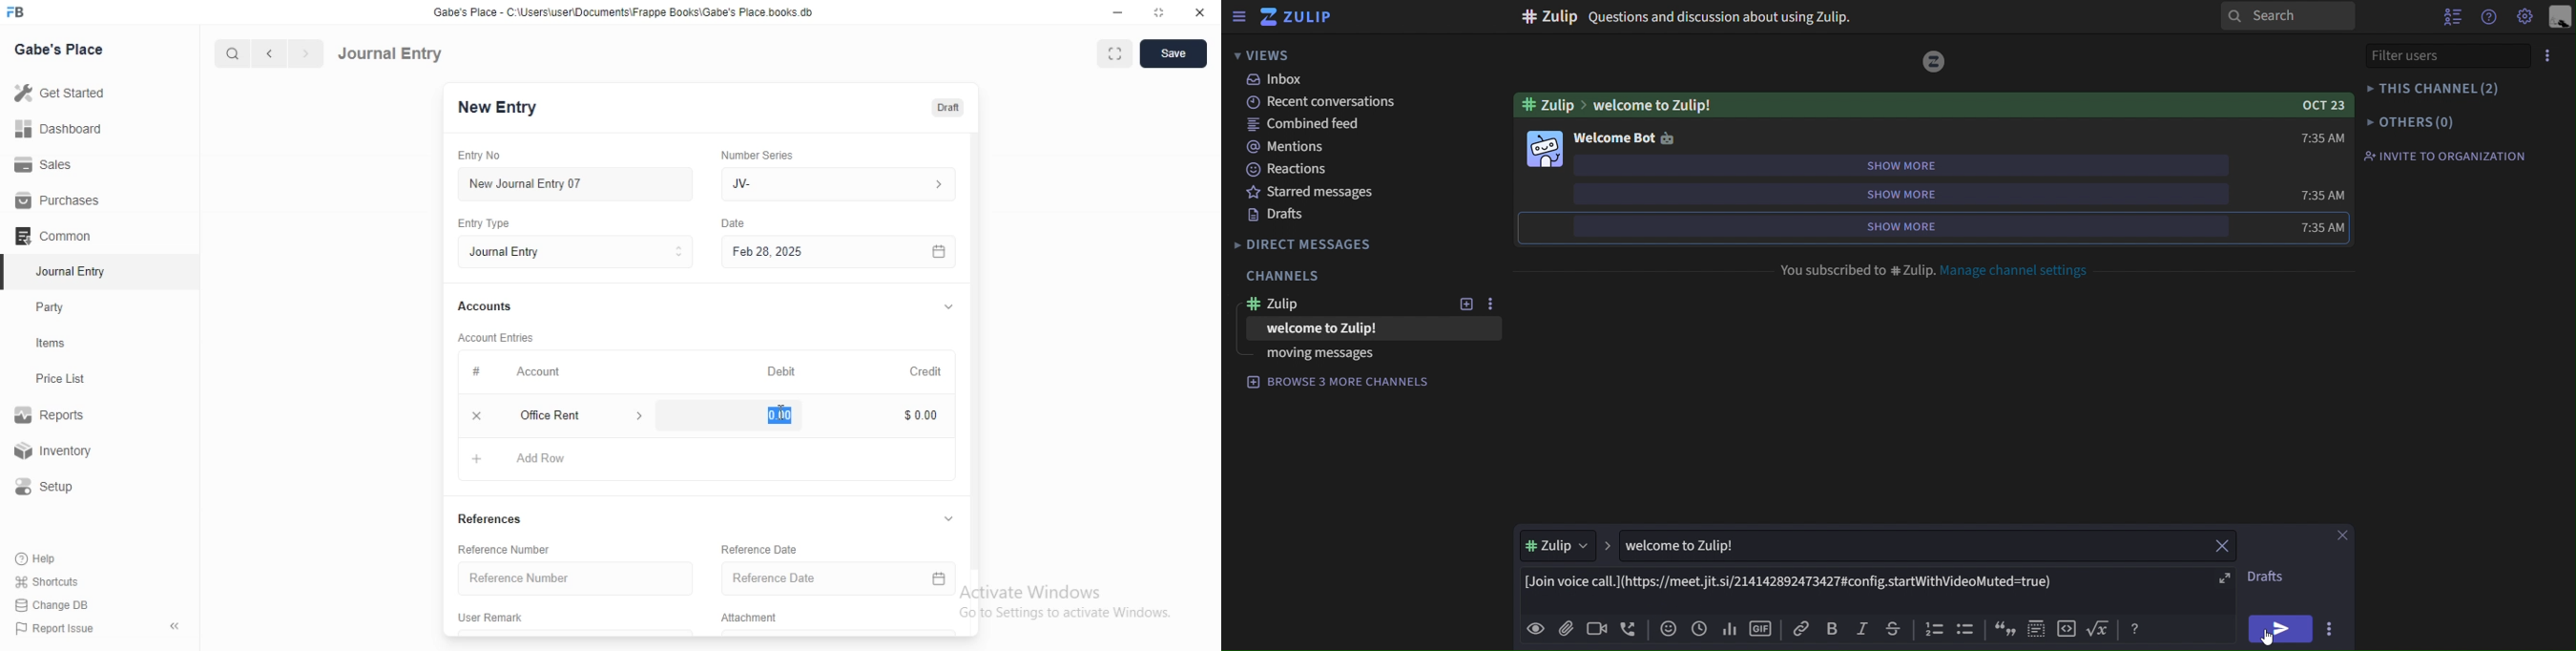 Image resolution: width=2576 pixels, height=672 pixels. Describe the element at coordinates (1895, 630) in the screenshot. I see `strikethrough` at that location.